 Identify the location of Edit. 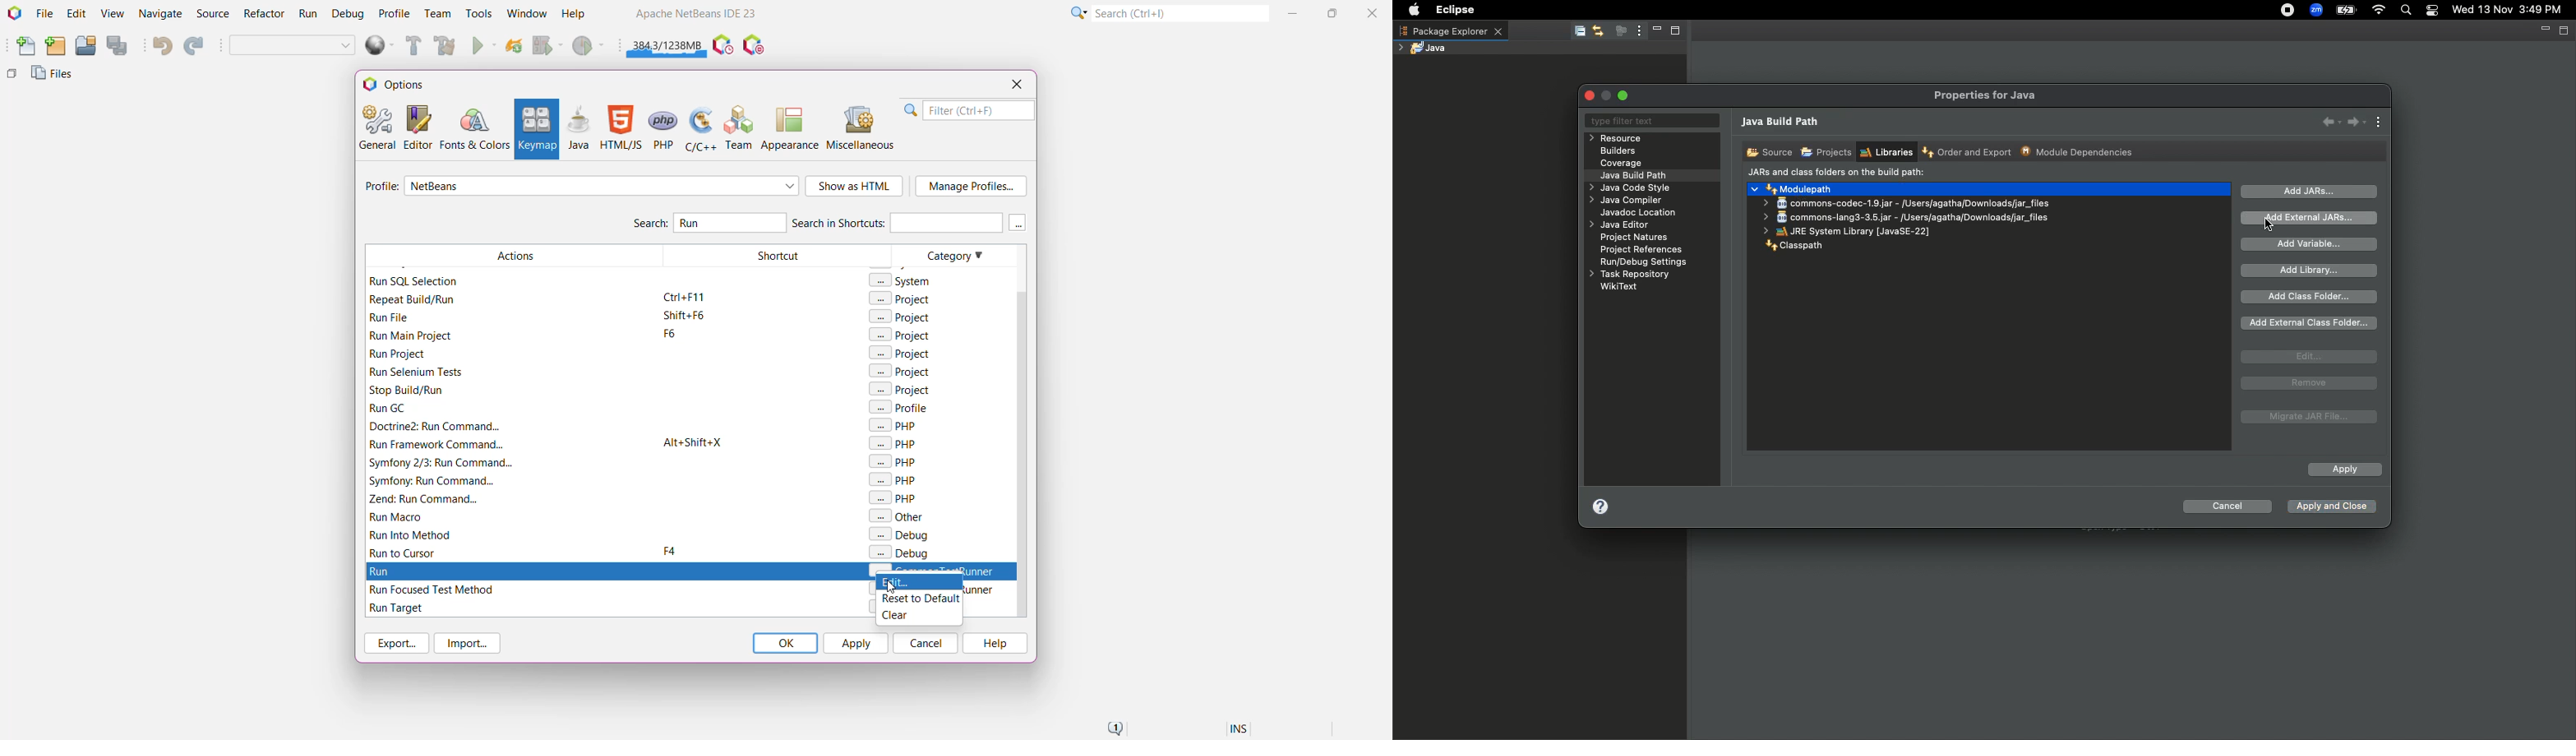
(2309, 357).